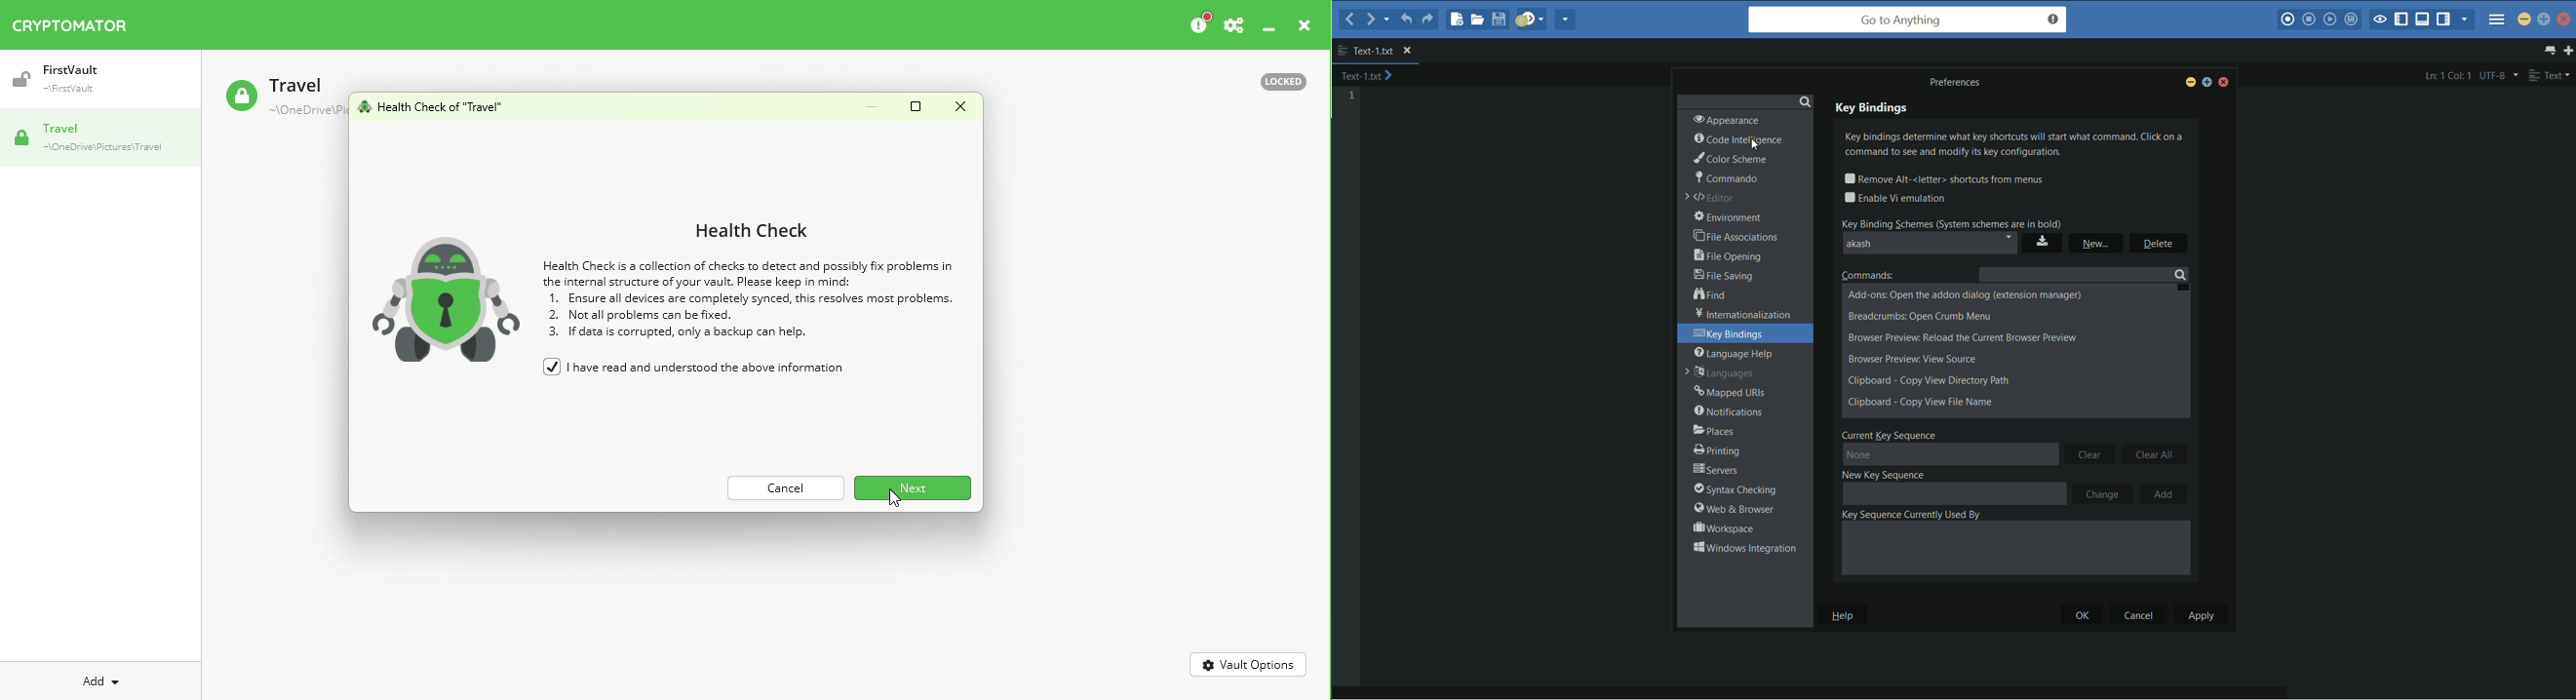  Describe the element at coordinates (896, 501) in the screenshot. I see `cursor` at that location.